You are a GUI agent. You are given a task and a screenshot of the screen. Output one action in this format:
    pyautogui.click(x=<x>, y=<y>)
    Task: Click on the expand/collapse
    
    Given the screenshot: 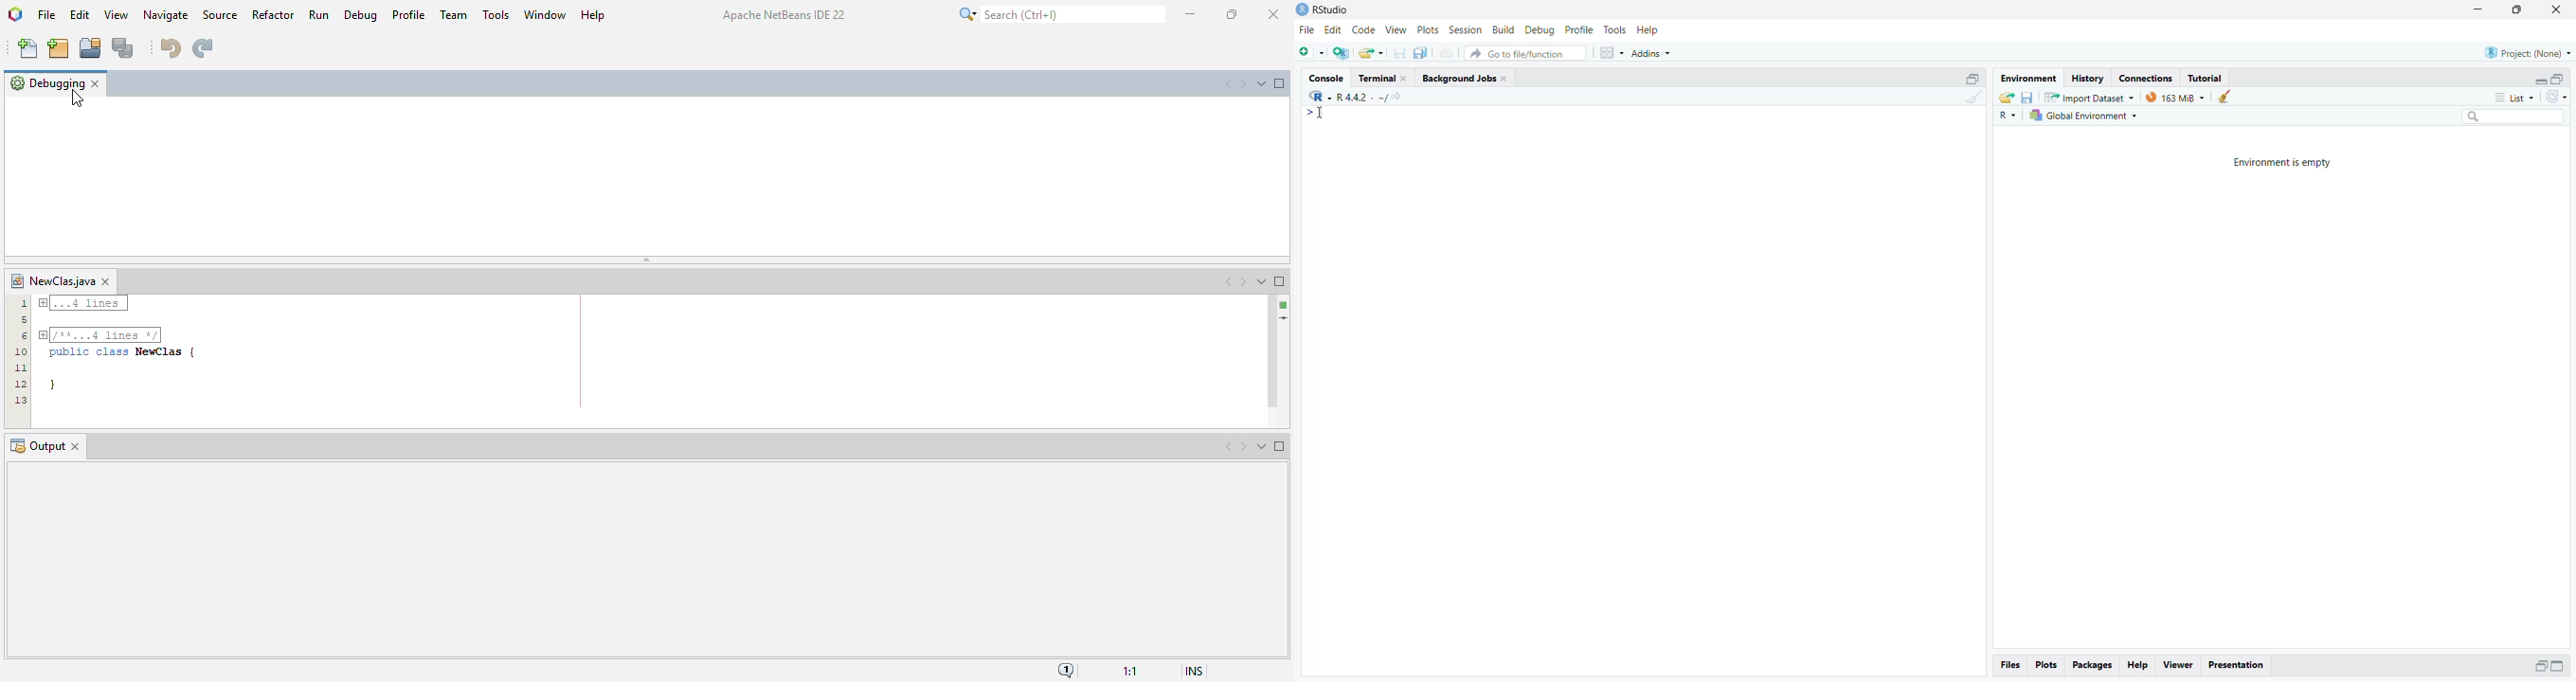 What is the action you would take?
    pyautogui.click(x=2539, y=81)
    